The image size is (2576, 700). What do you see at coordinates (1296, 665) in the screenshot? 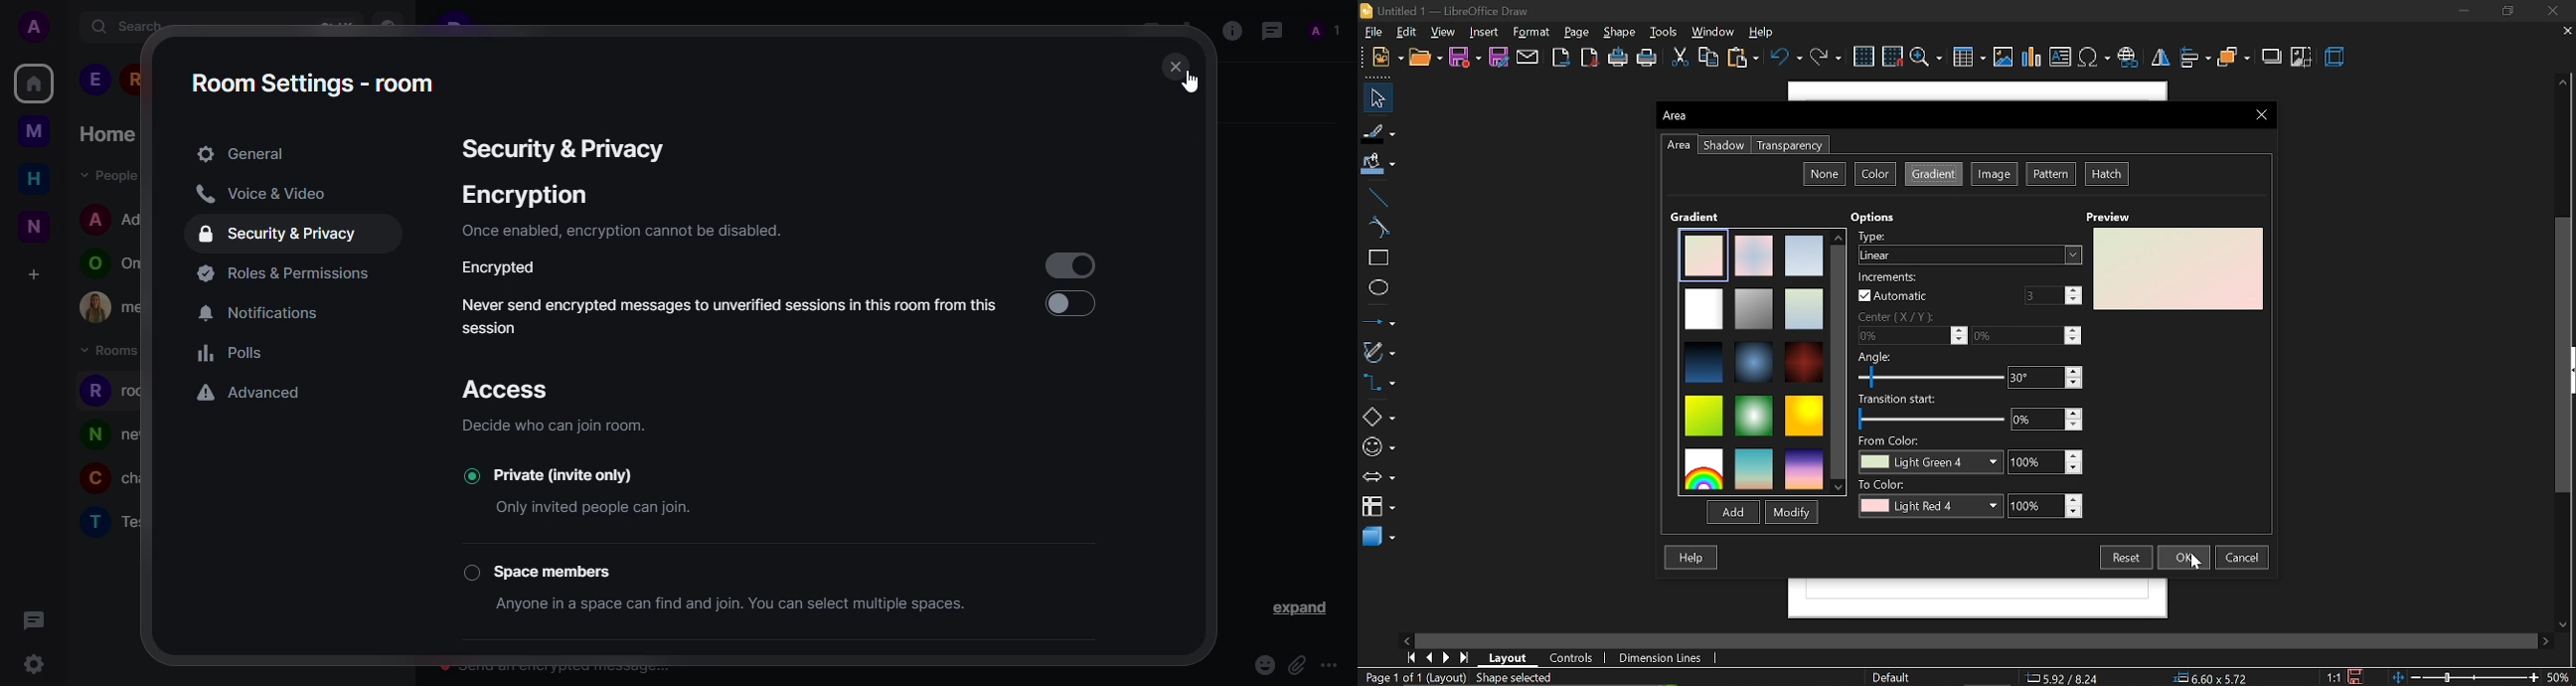
I see `attach` at bounding box center [1296, 665].